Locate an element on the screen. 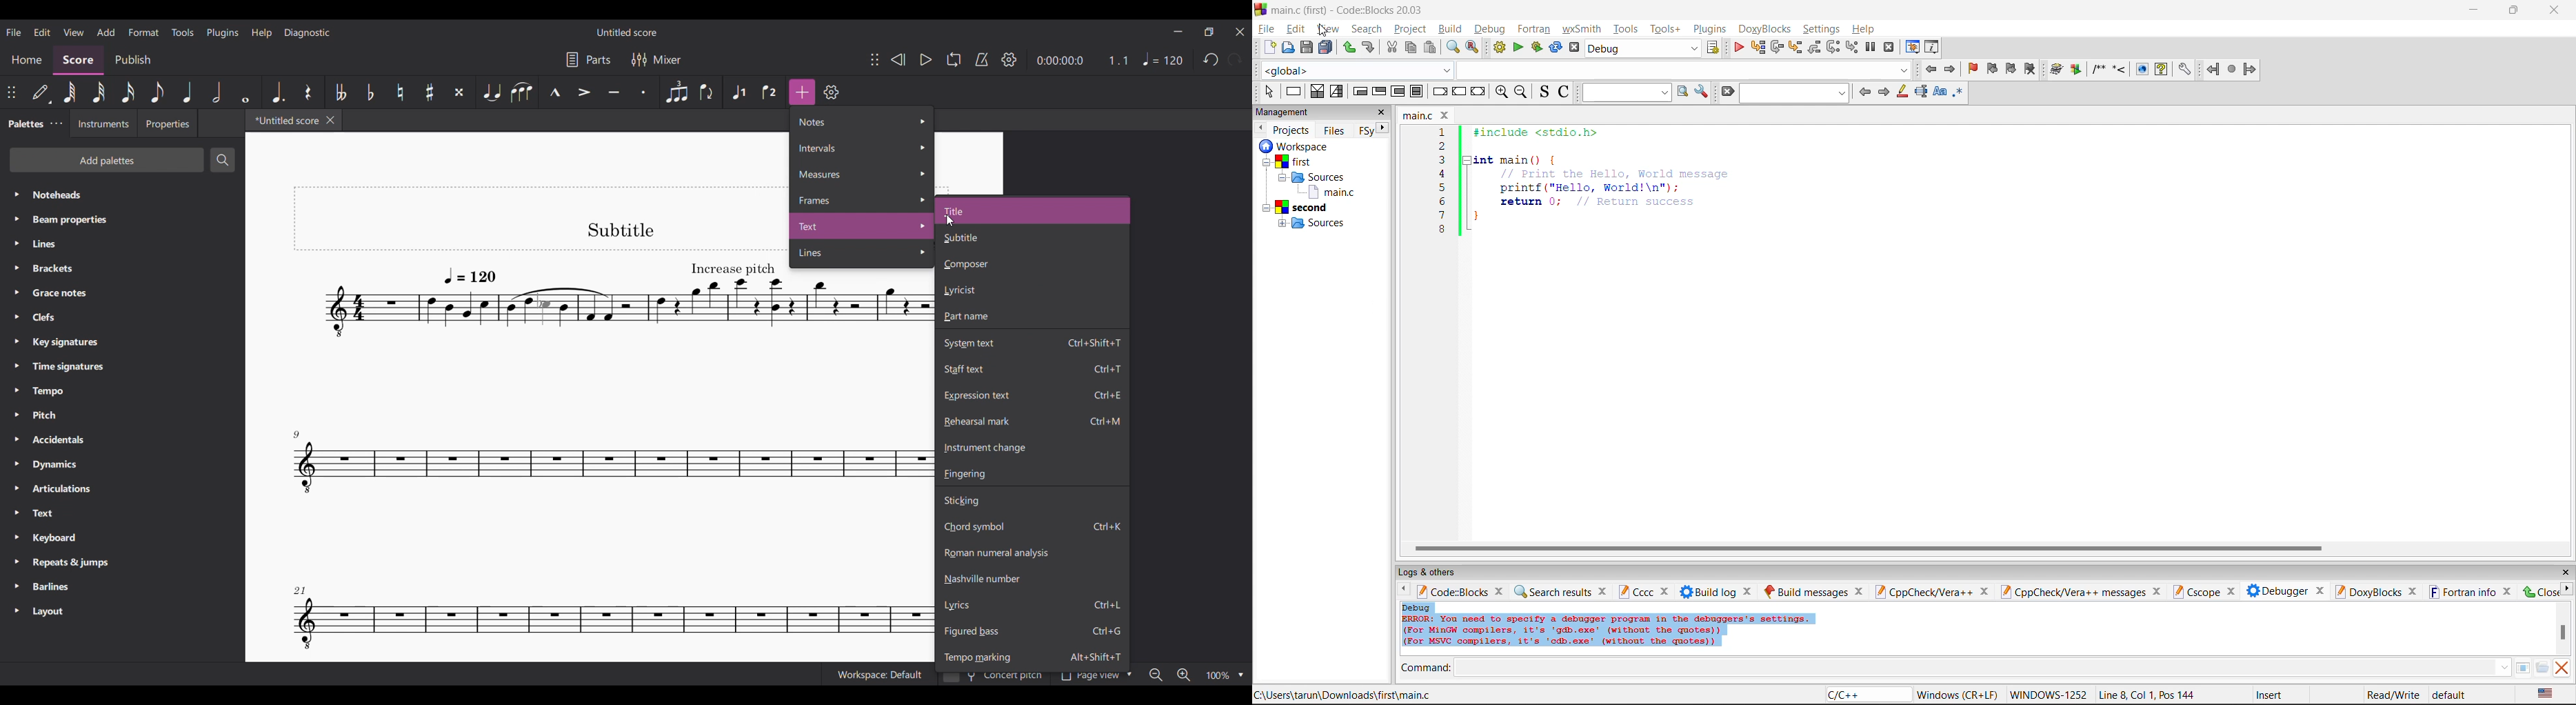 Image resolution: width=2576 pixels, height=728 pixels. open is located at coordinates (1289, 50).